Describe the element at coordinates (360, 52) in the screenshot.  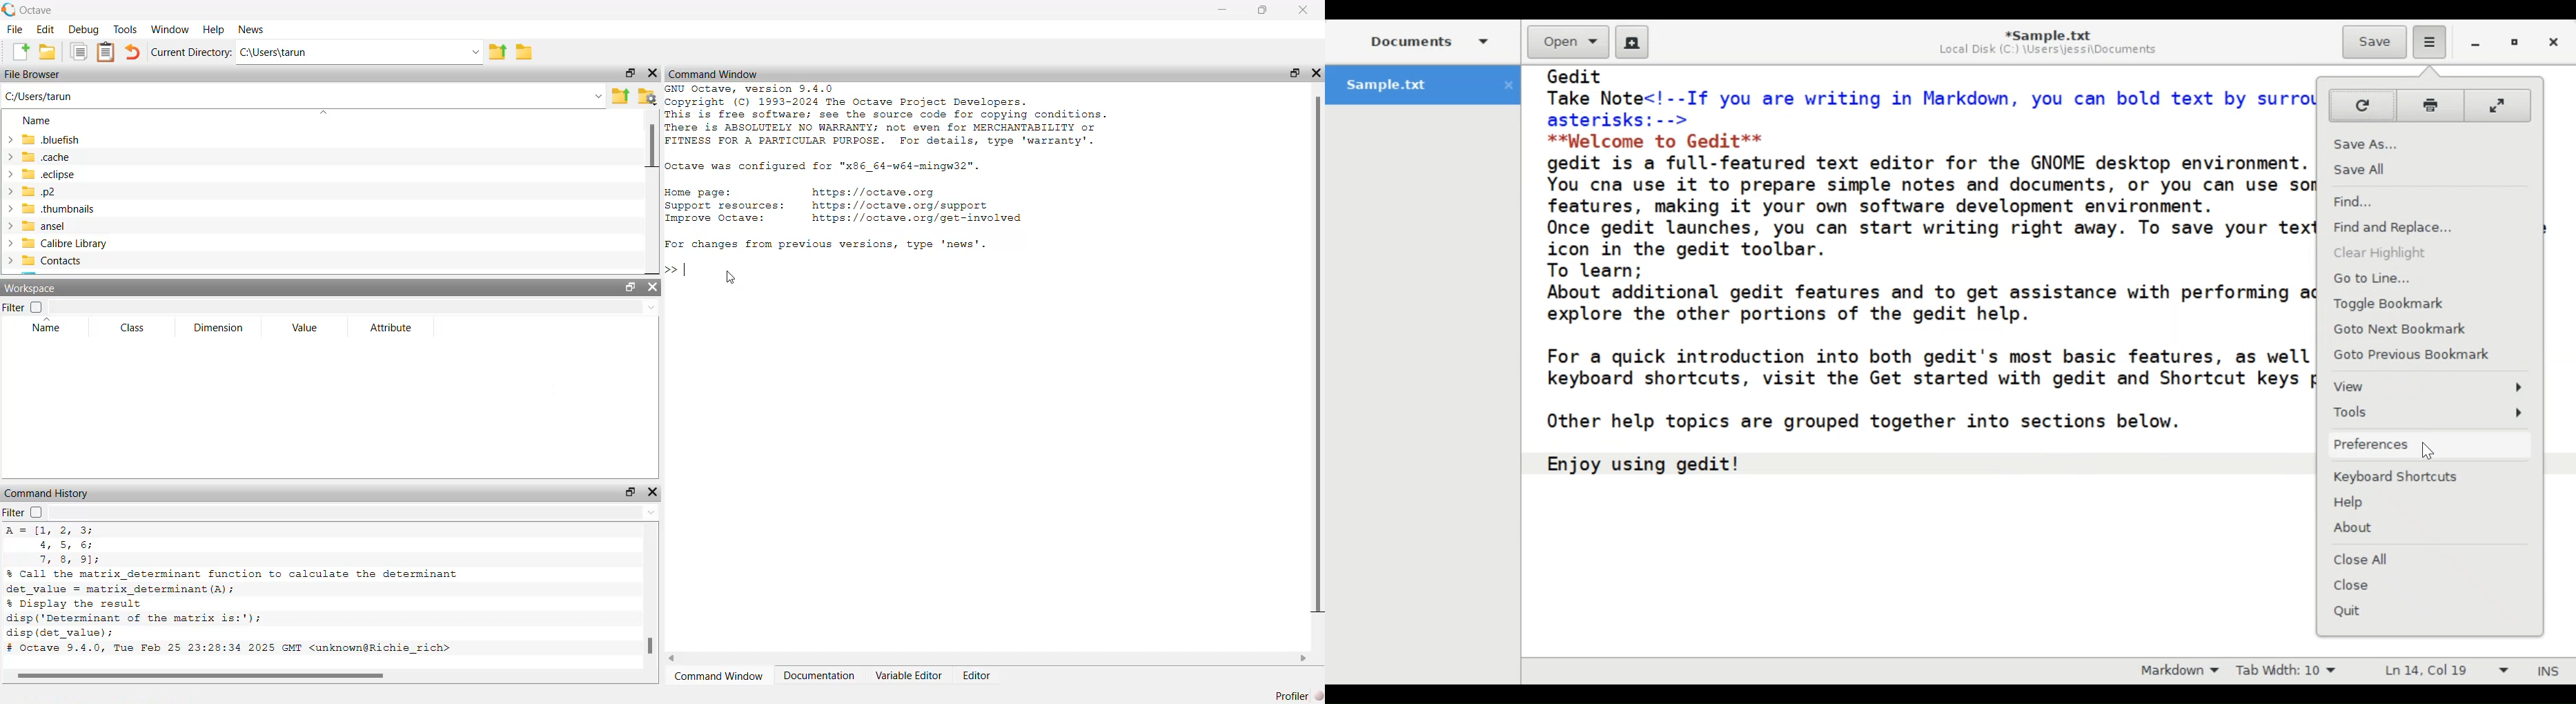
I see ` C:\Users\tarun v` at that location.